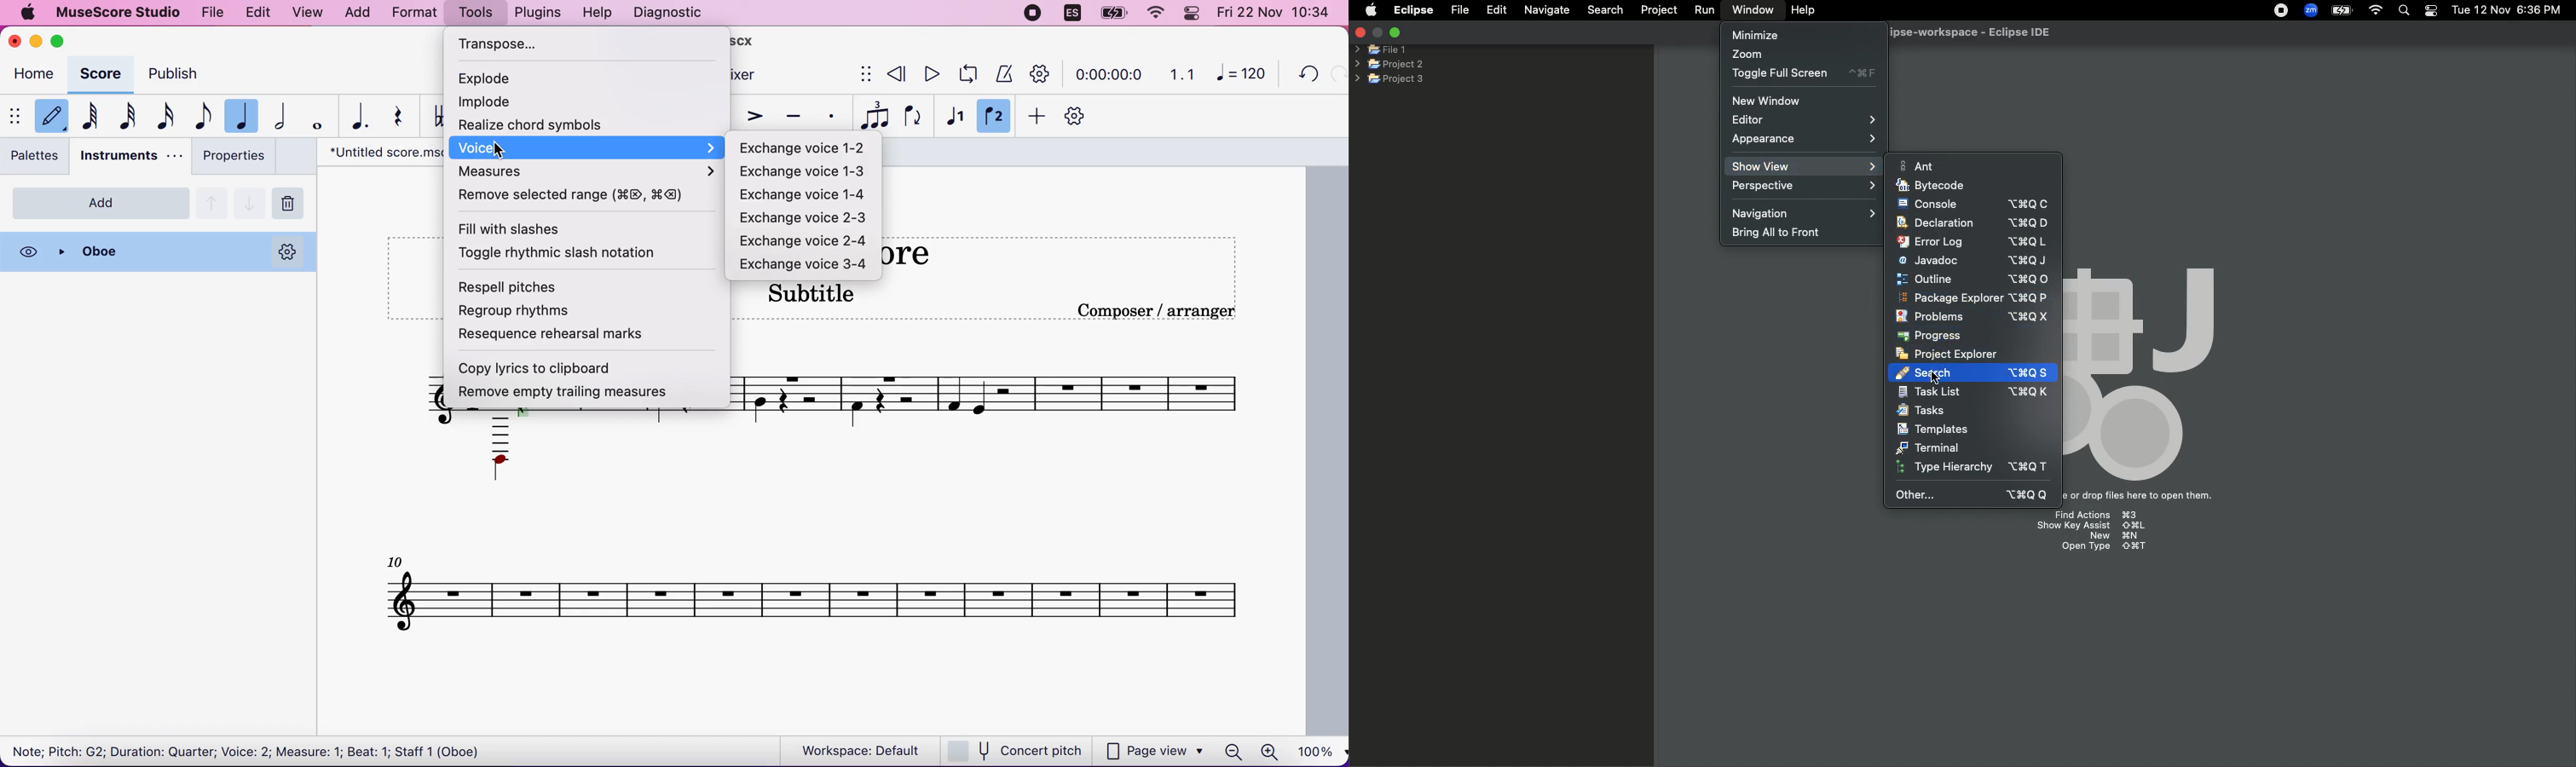 Image resolution: width=2576 pixels, height=784 pixels. Describe the element at coordinates (35, 41) in the screenshot. I see `minimize` at that location.